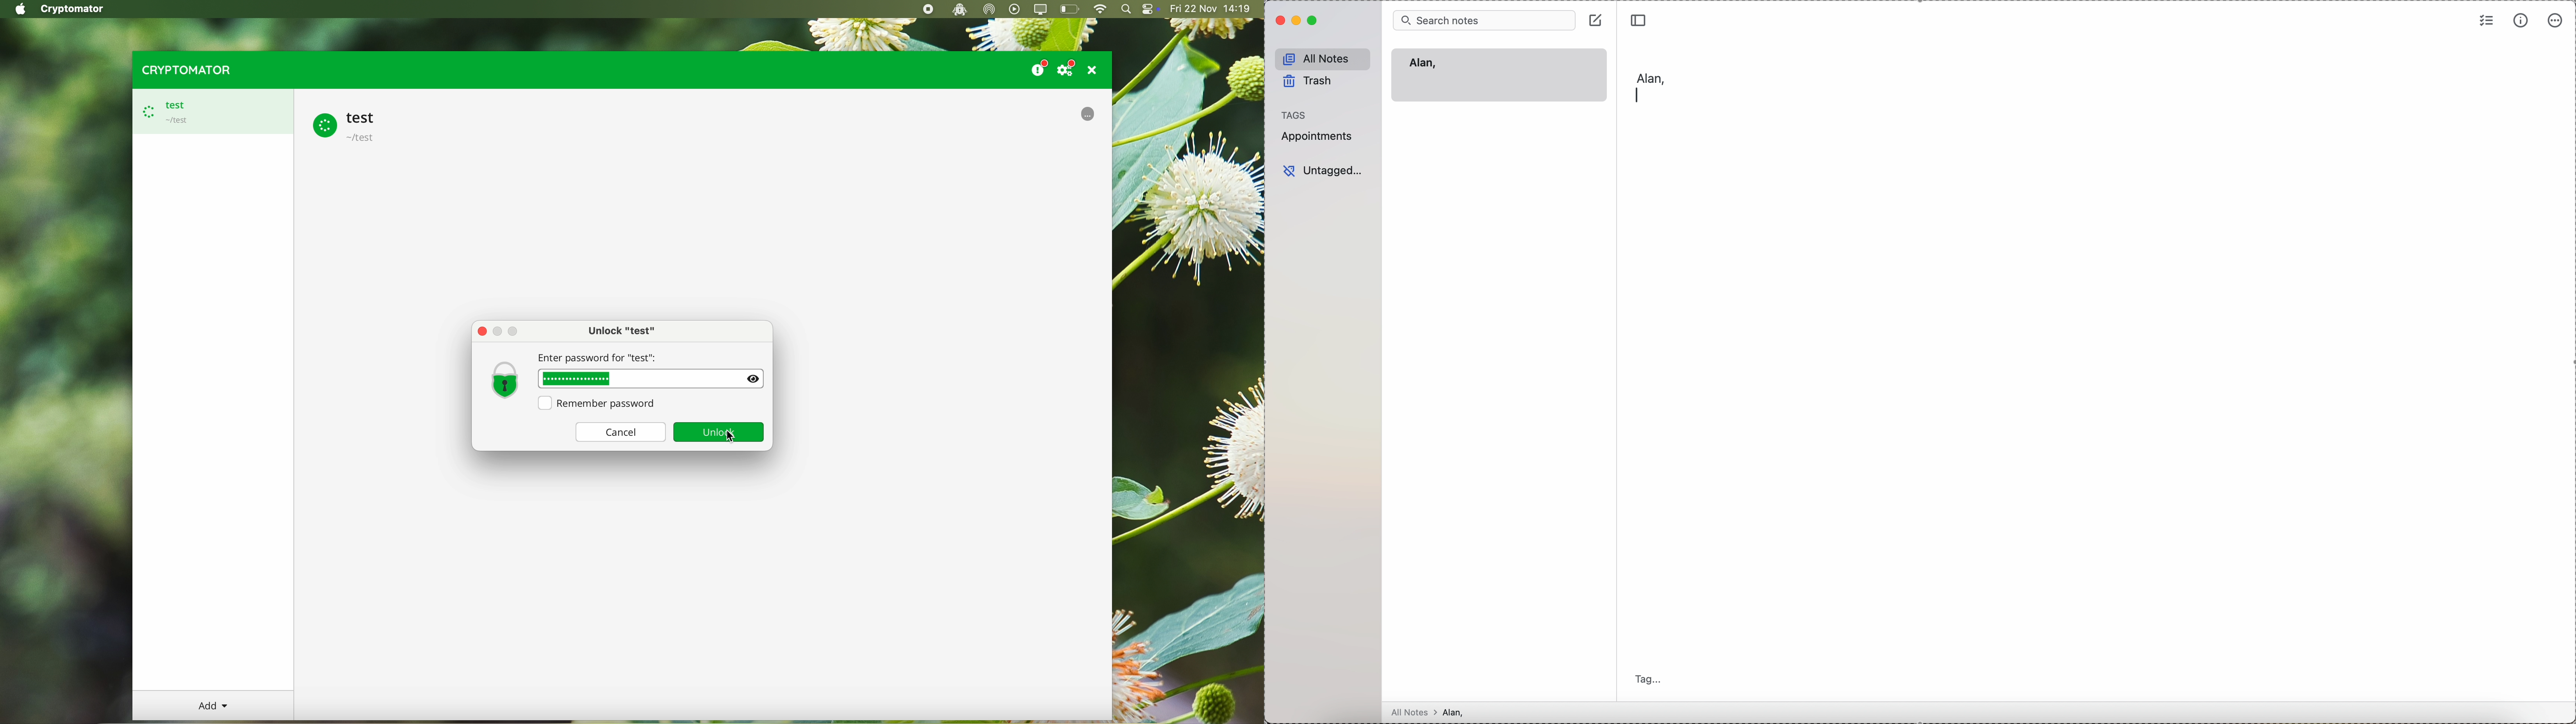 The image size is (2576, 728). I want to click on tag, so click(1651, 680).